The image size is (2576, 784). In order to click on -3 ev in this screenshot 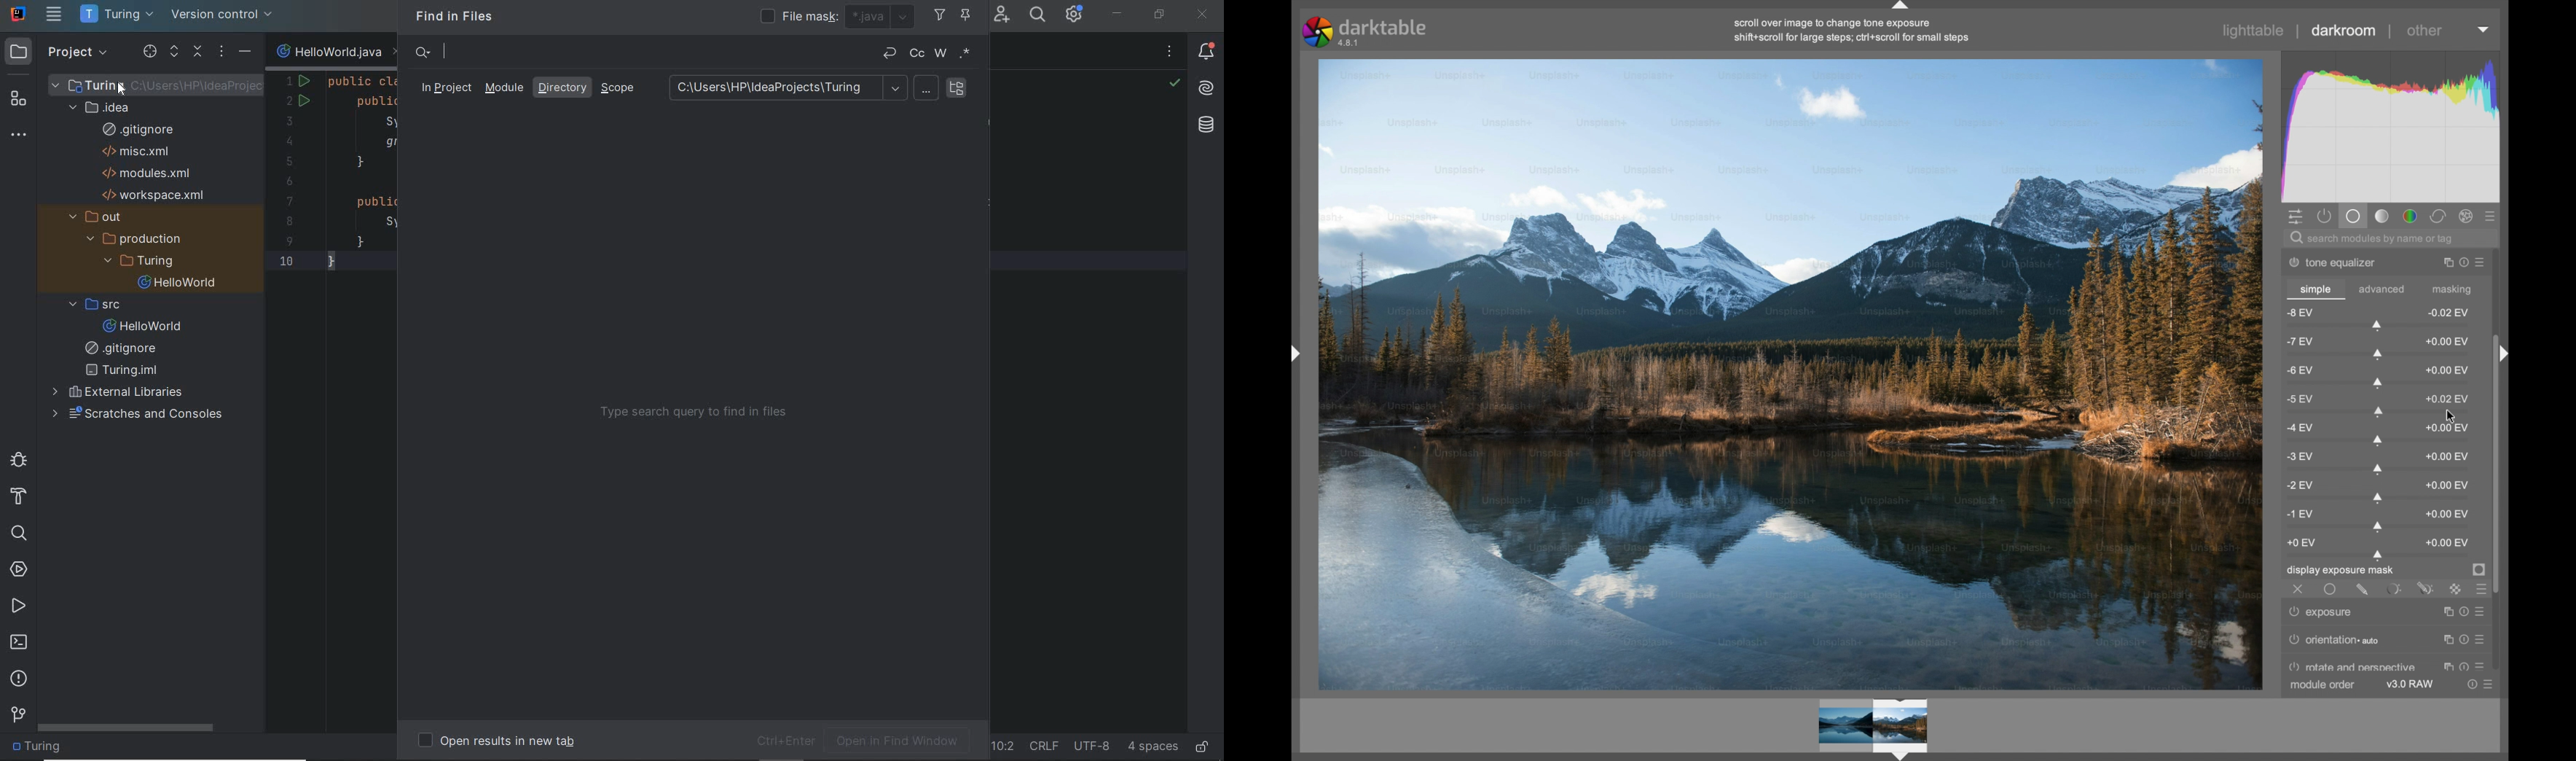, I will do `click(2299, 456)`.